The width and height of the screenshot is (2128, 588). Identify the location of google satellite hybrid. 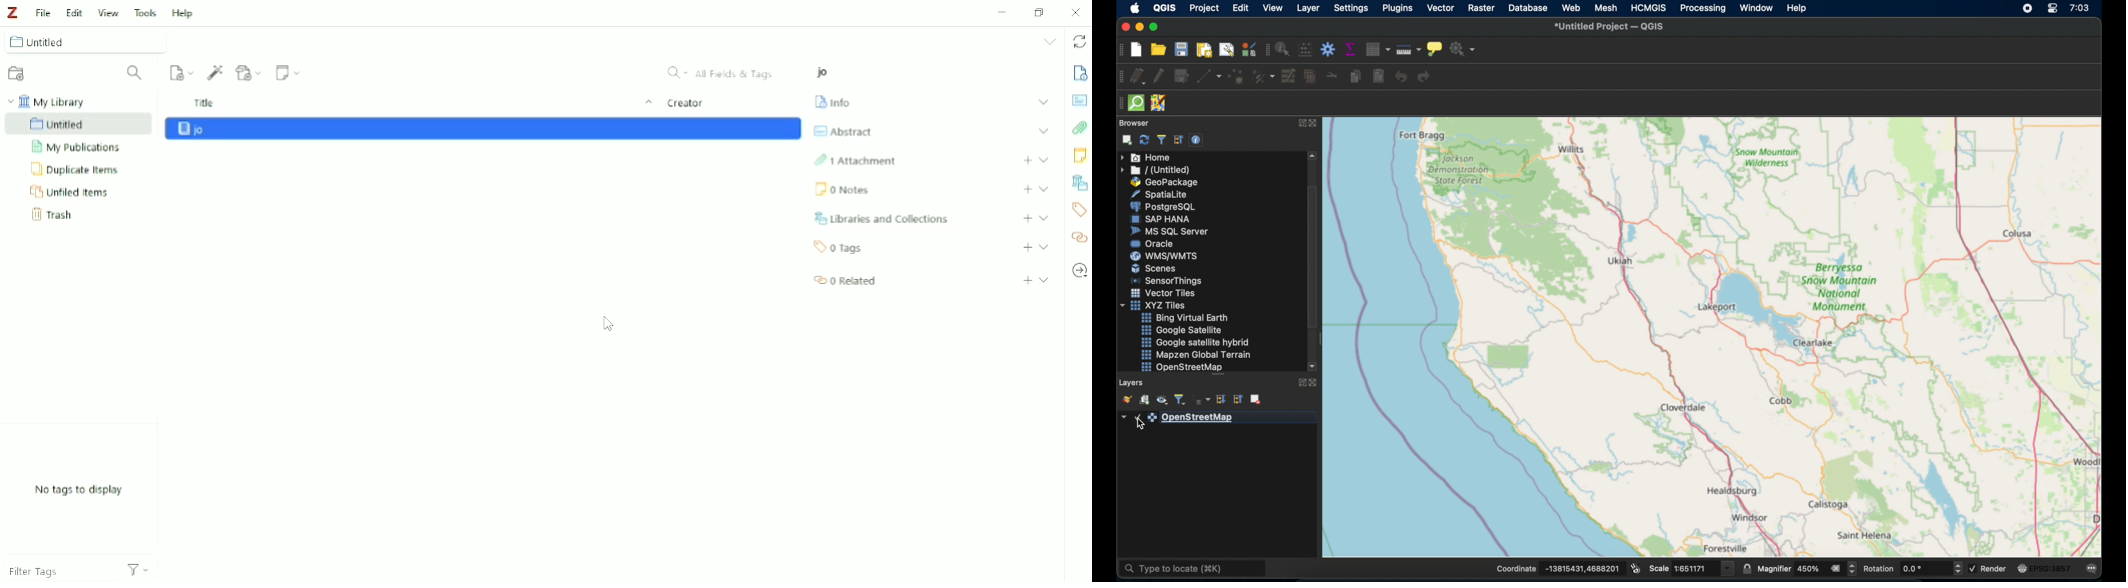
(1195, 342).